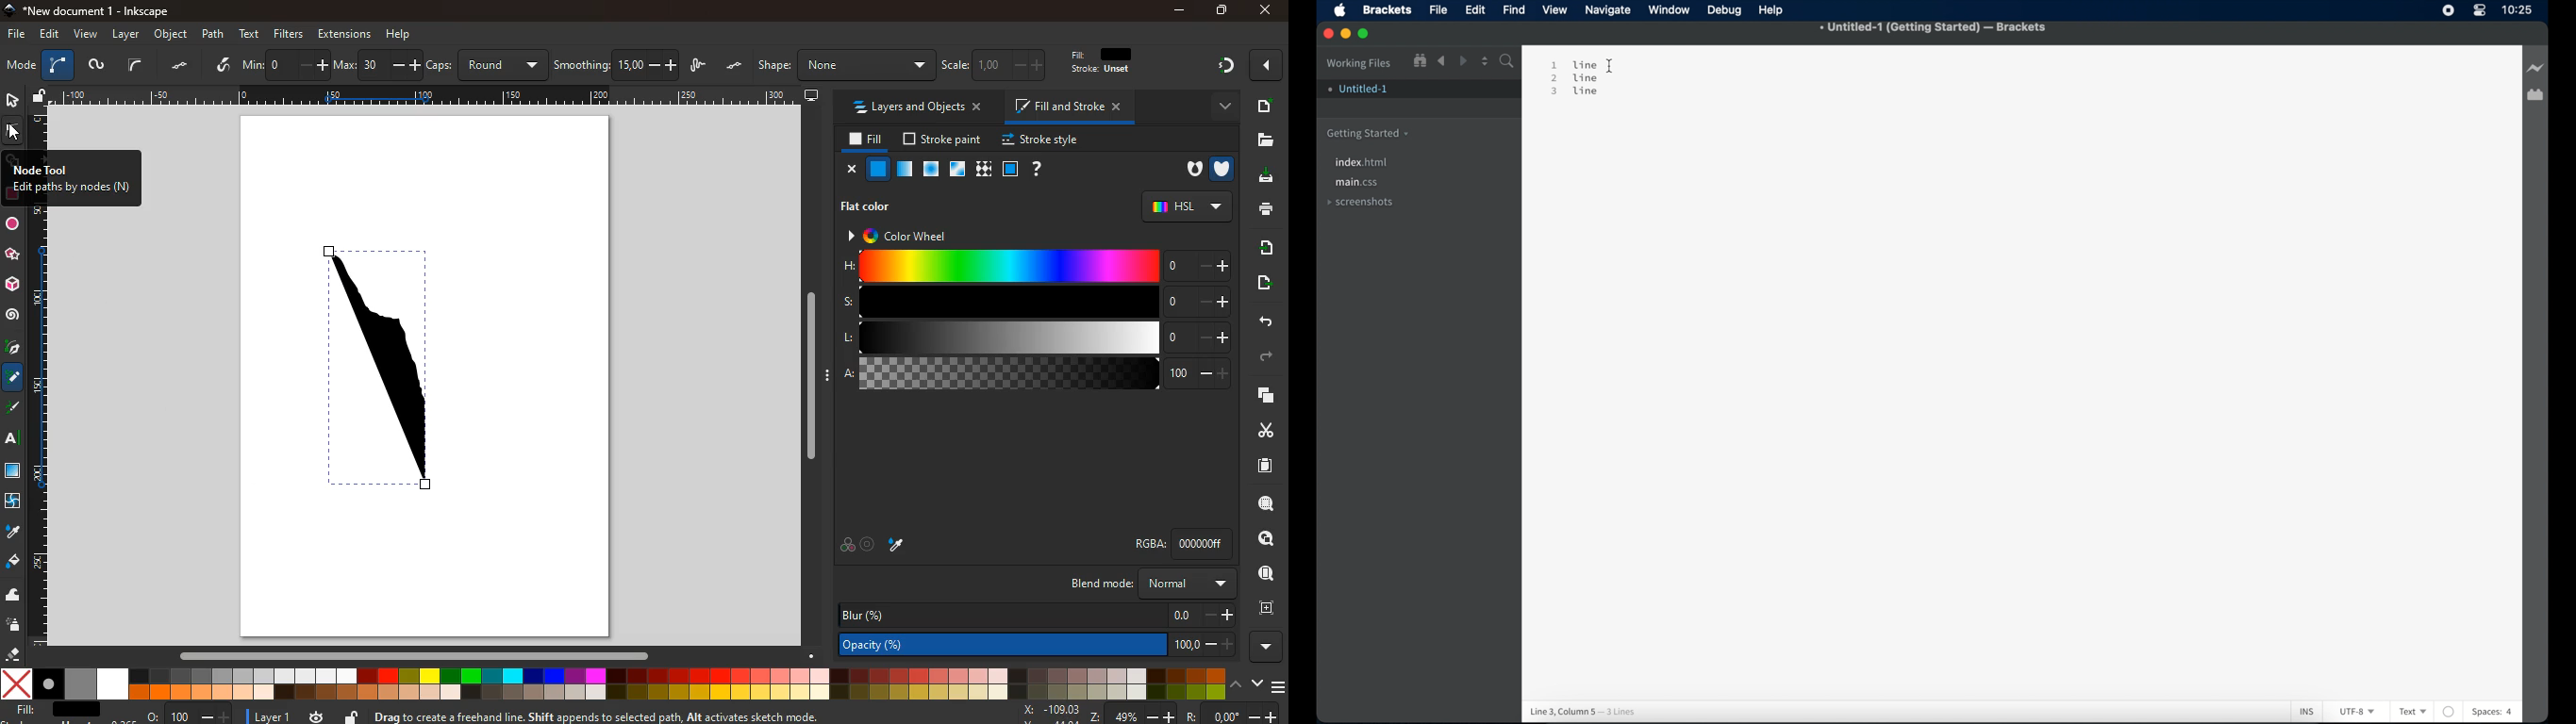 Image resolution: width=2576 pixels, height=728 pixels. I want to click on max, so click(377, 63).